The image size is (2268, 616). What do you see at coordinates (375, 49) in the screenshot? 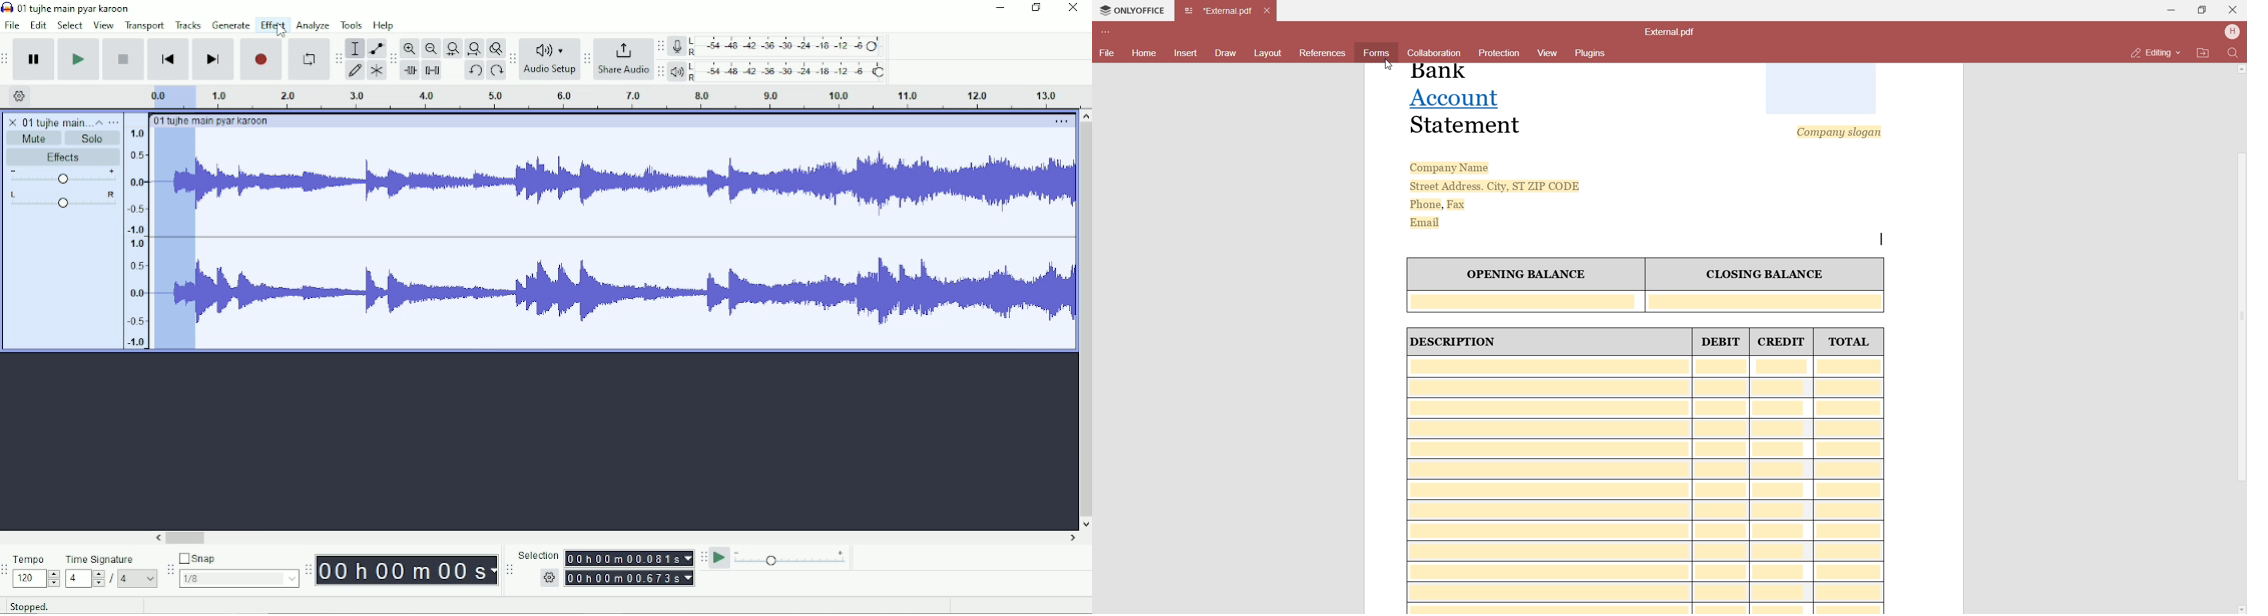
I see `Envelope tool` at bounding box center [375, 49].